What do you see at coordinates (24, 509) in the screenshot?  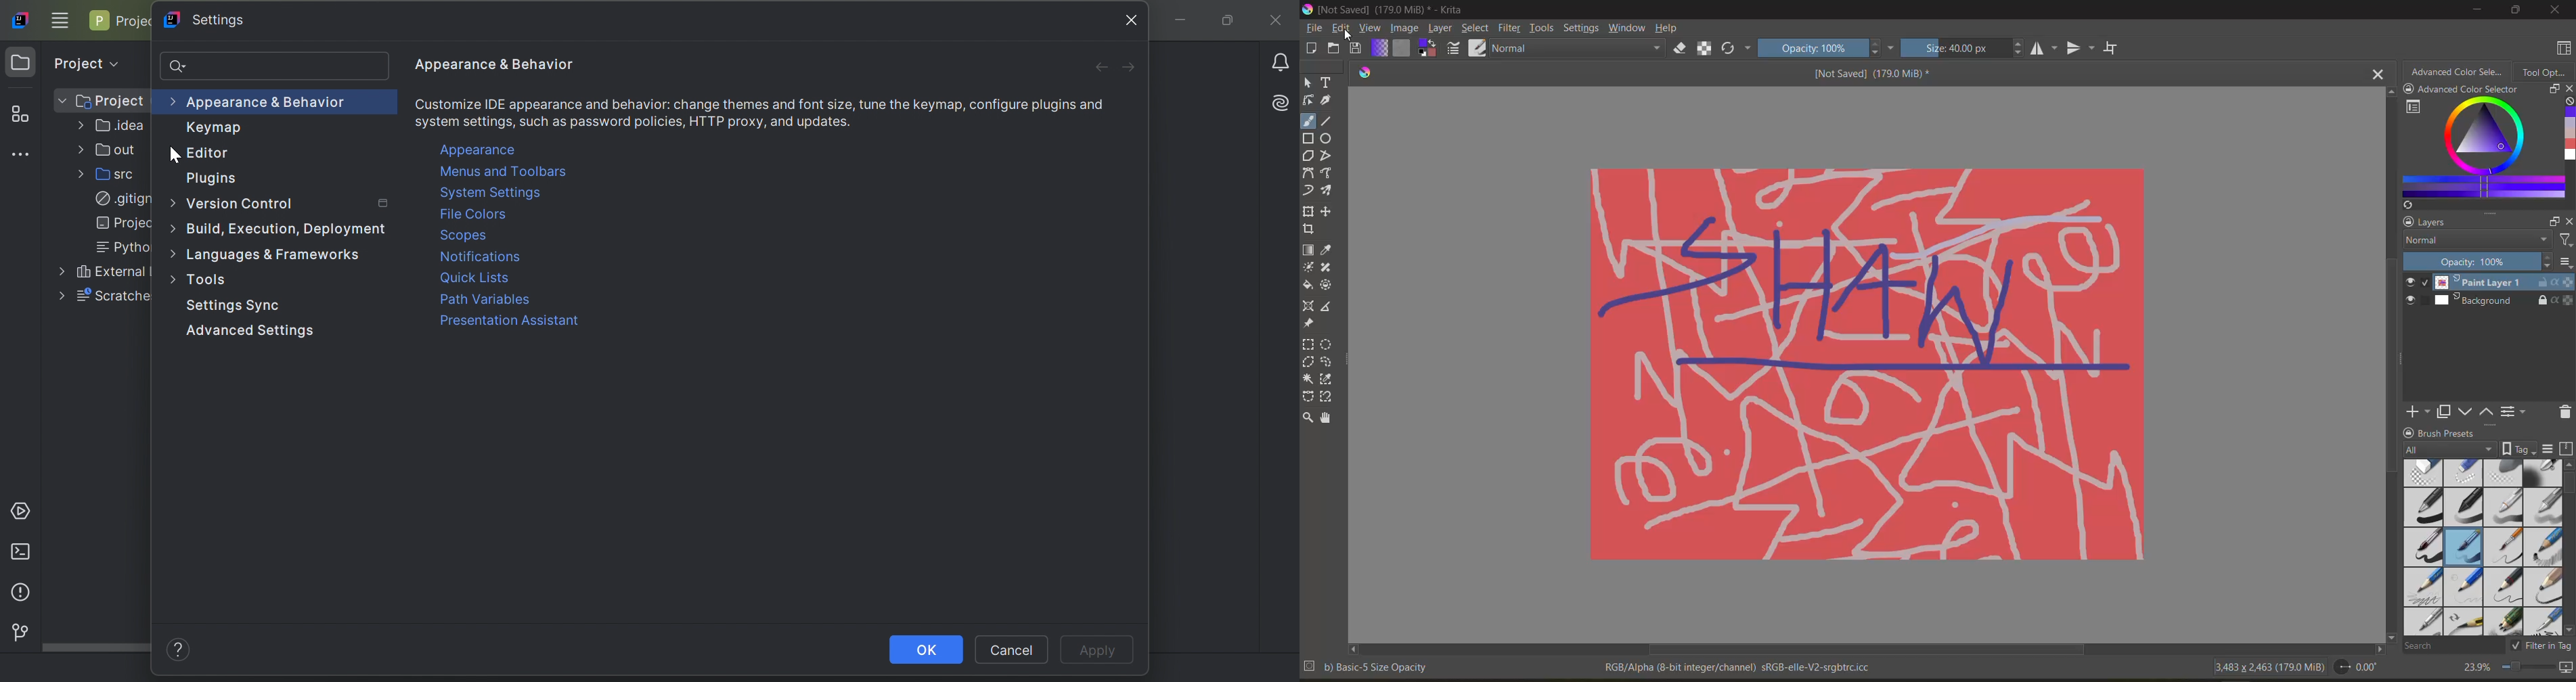 I see `Services` at bounding box center [24, 509].